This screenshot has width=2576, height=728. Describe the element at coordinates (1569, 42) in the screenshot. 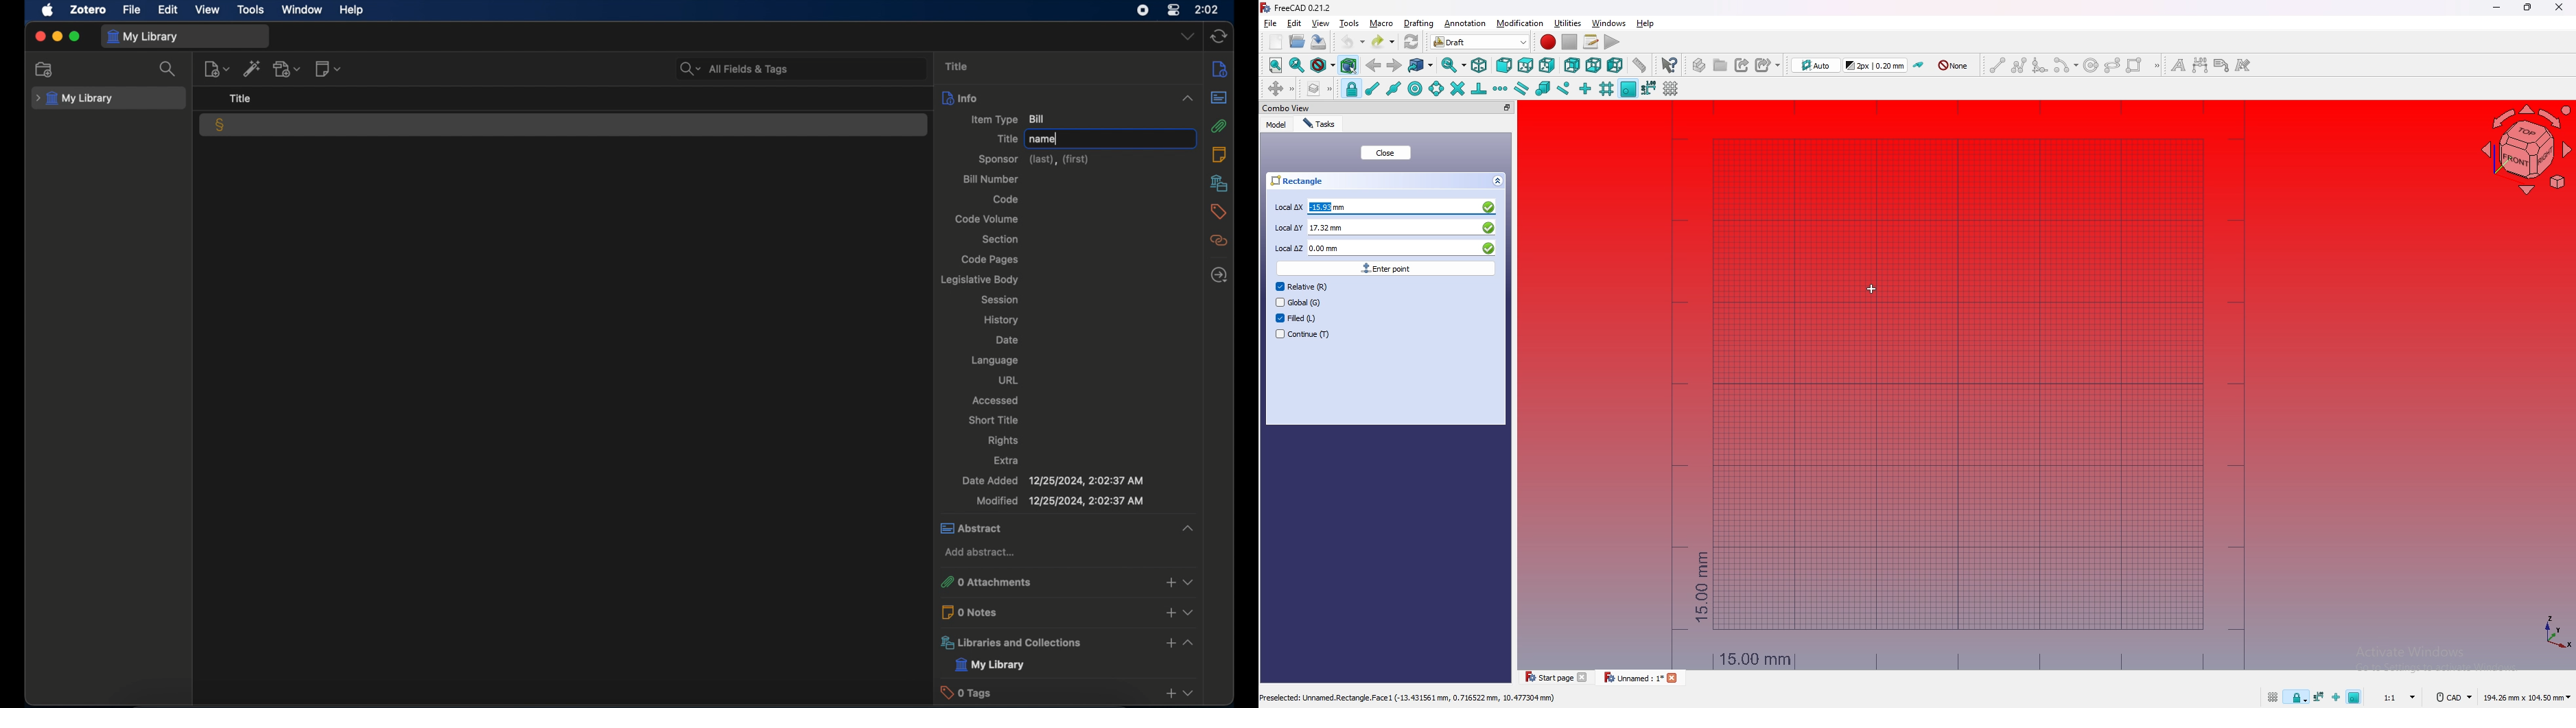

I see `stop debugging` at that location.